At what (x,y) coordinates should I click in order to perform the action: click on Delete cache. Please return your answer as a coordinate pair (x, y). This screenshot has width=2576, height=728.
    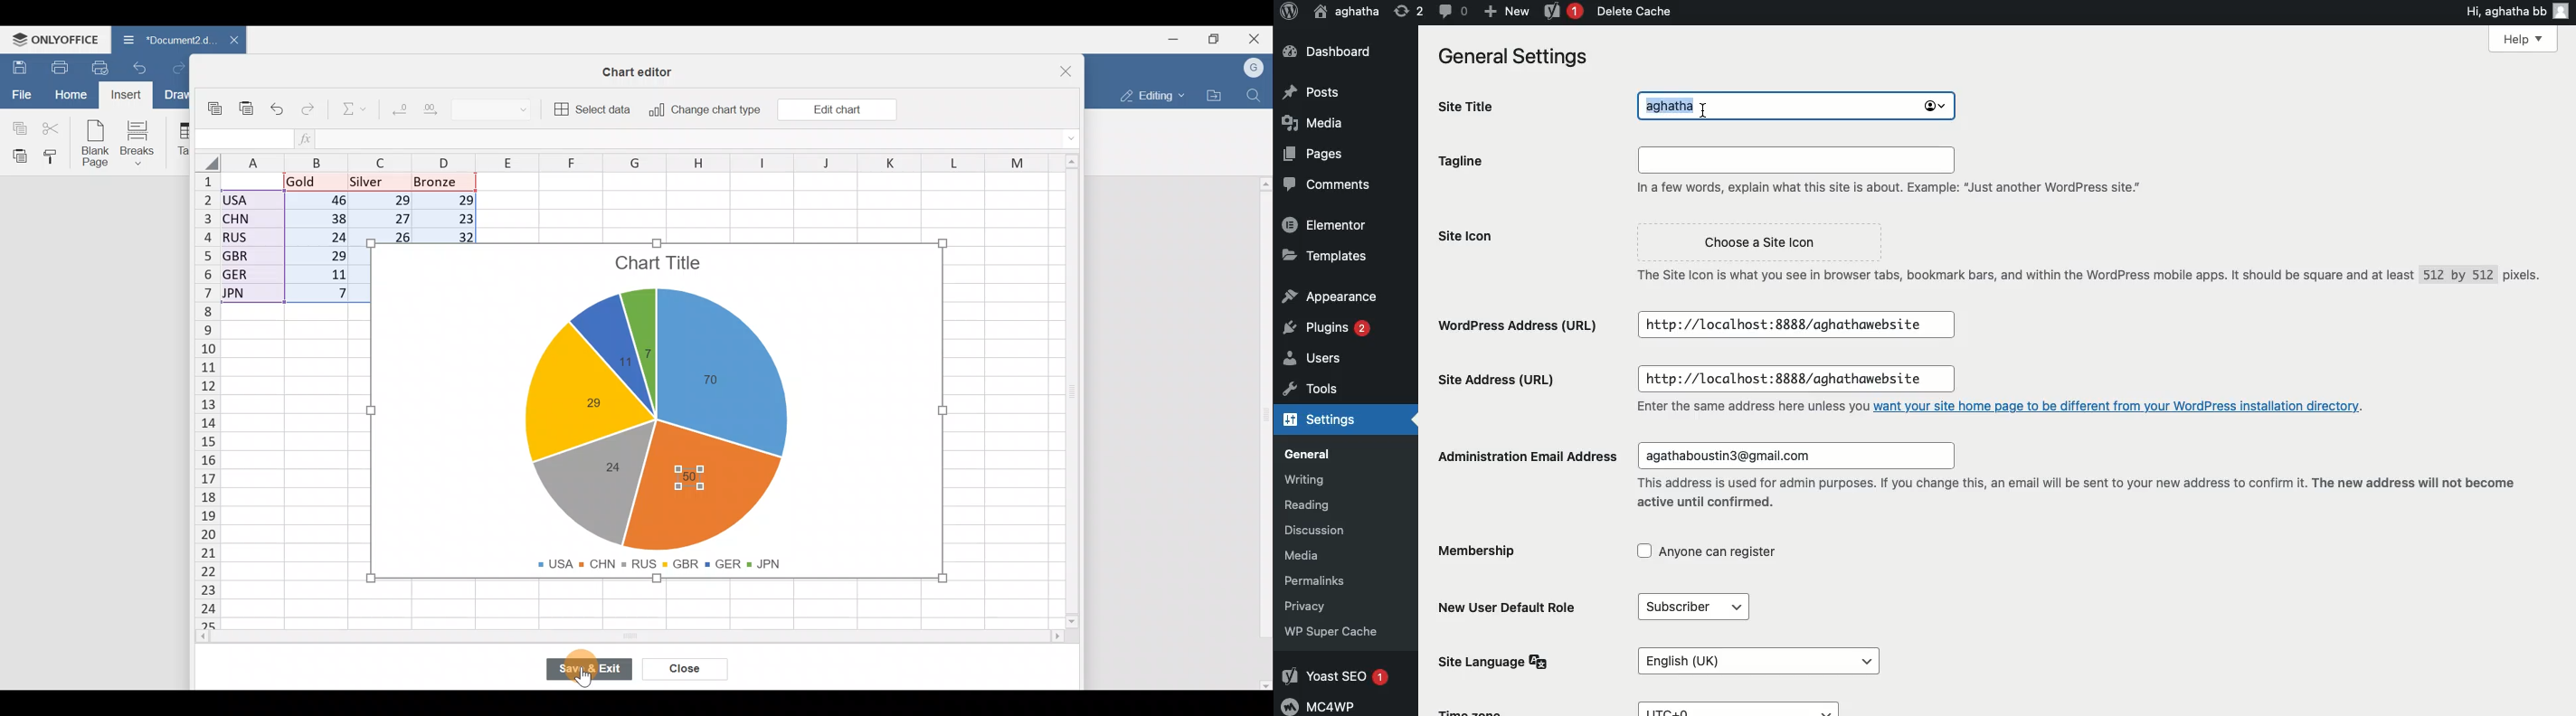
    Looking at the image, I should click on (1632, 11).